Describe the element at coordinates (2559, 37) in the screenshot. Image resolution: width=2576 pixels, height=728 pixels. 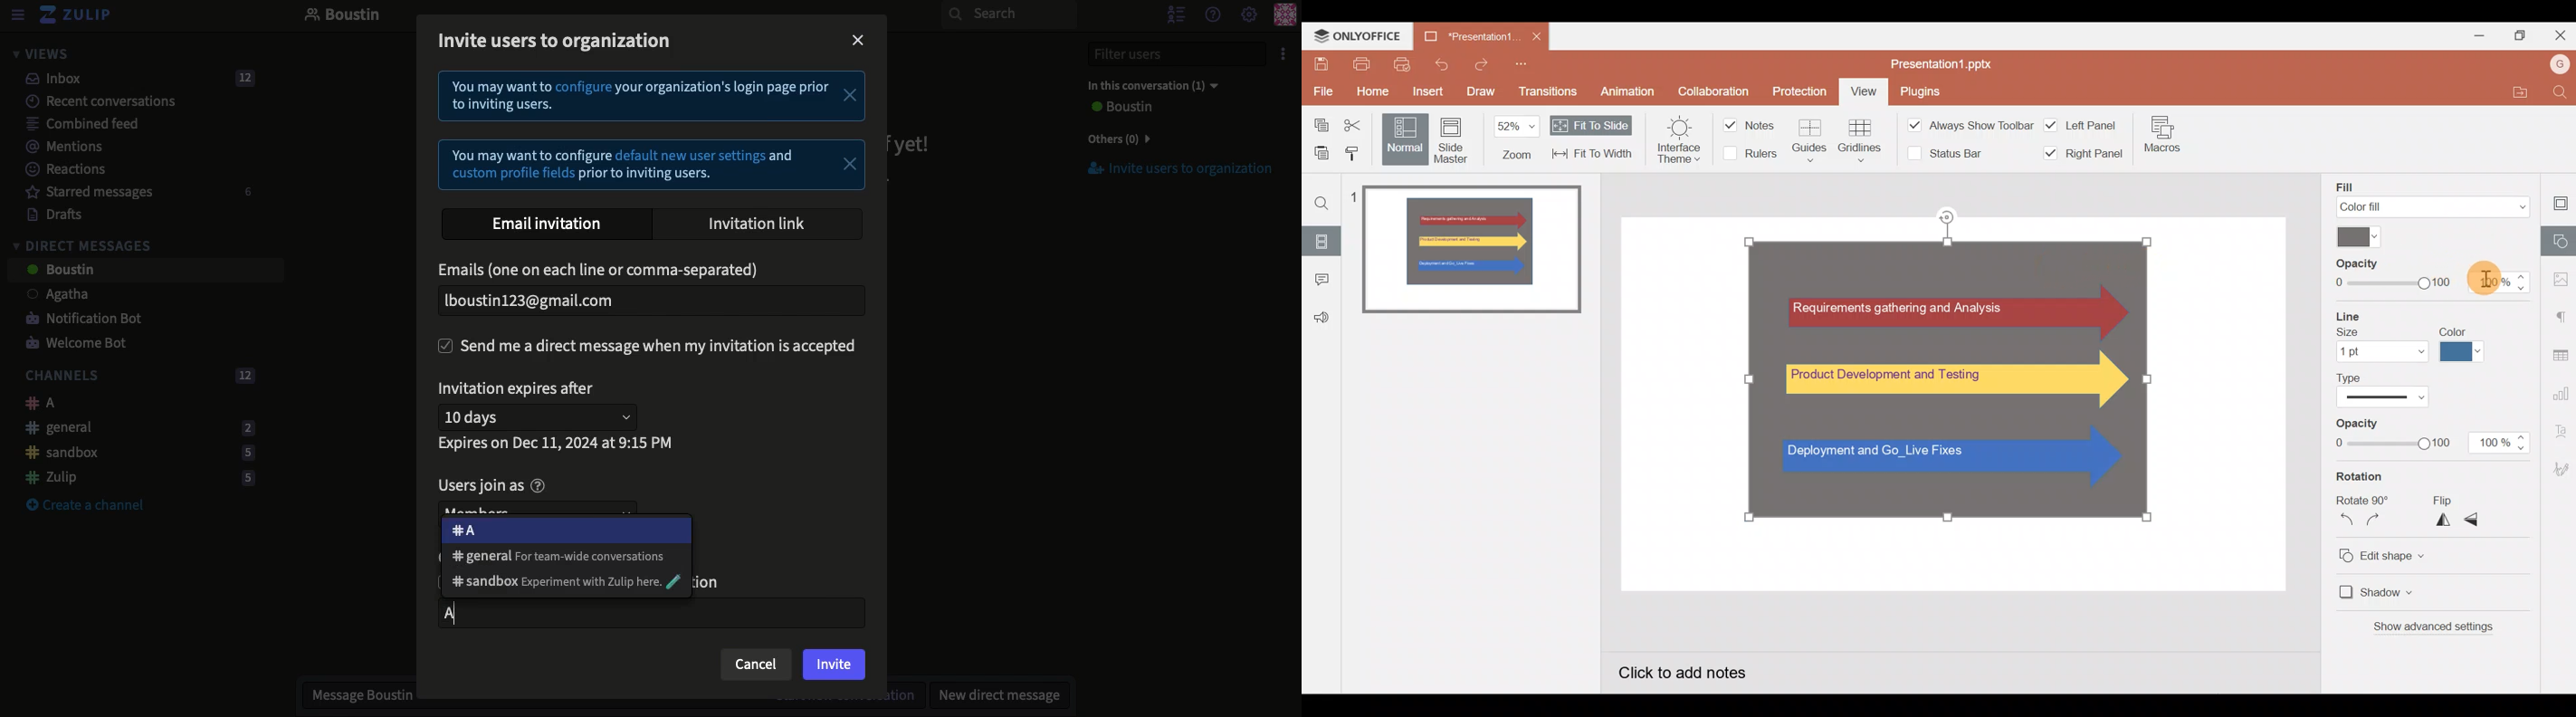
I see `Close` at that location.